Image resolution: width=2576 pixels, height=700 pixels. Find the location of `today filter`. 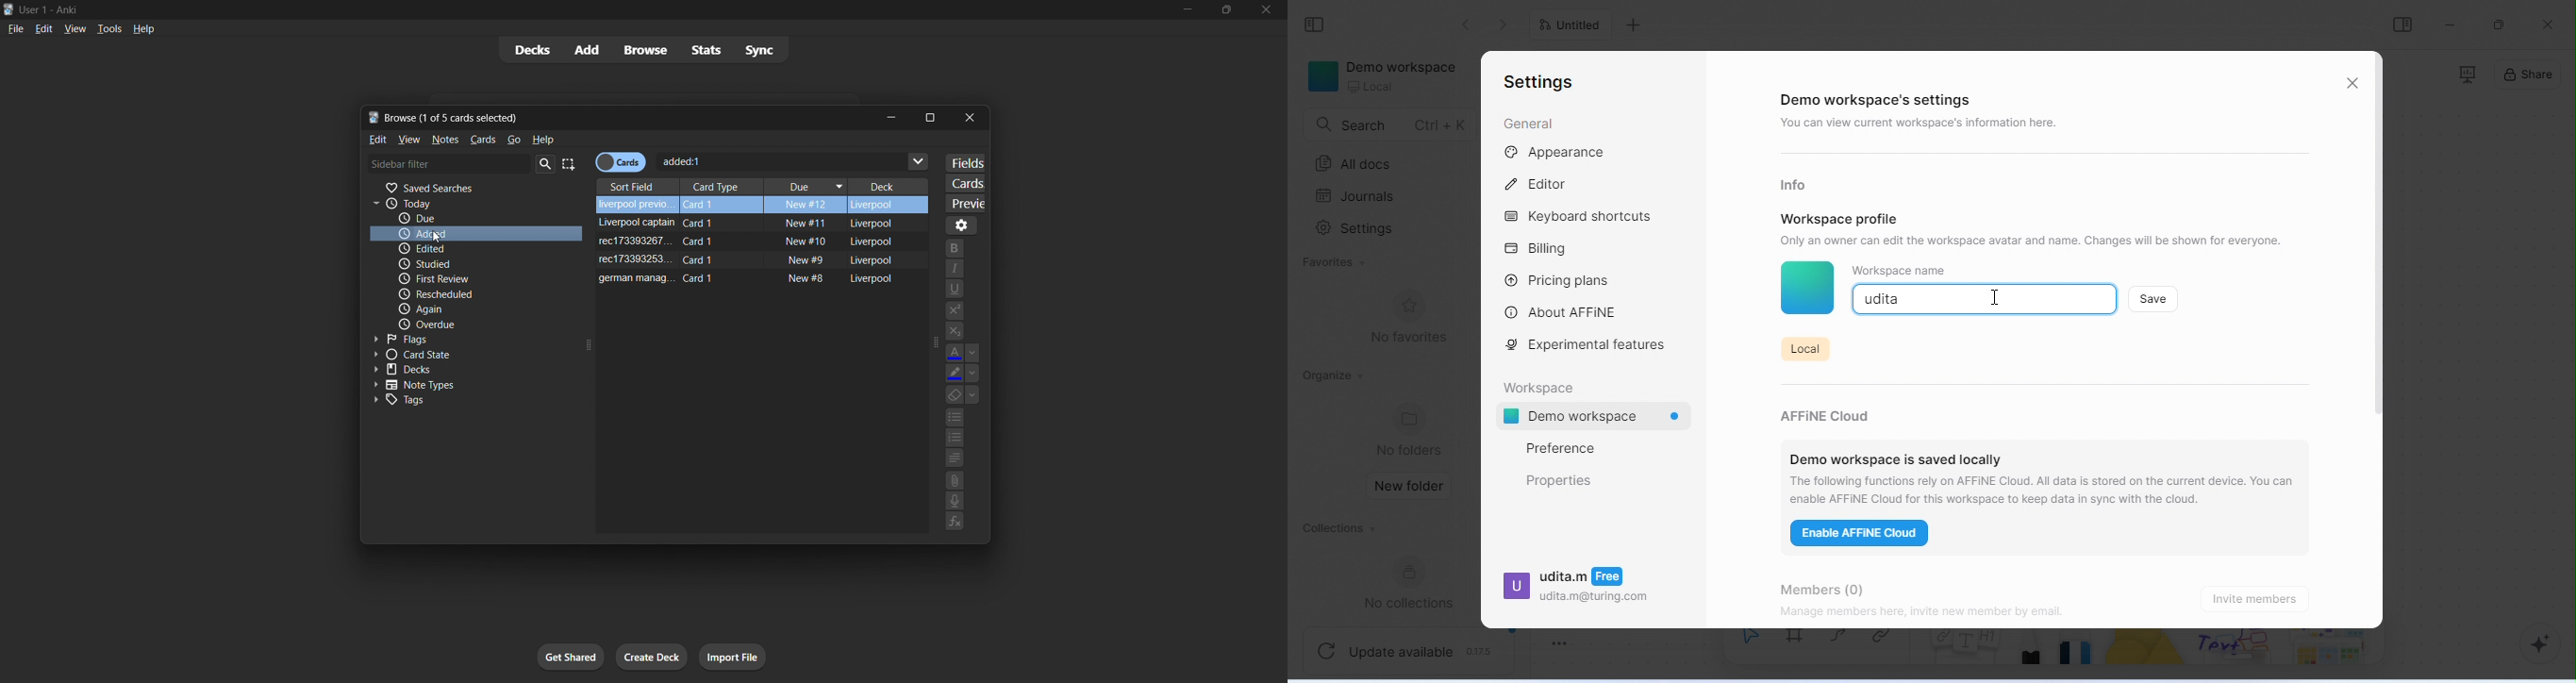

today filter is located at coordinates (460, 204).